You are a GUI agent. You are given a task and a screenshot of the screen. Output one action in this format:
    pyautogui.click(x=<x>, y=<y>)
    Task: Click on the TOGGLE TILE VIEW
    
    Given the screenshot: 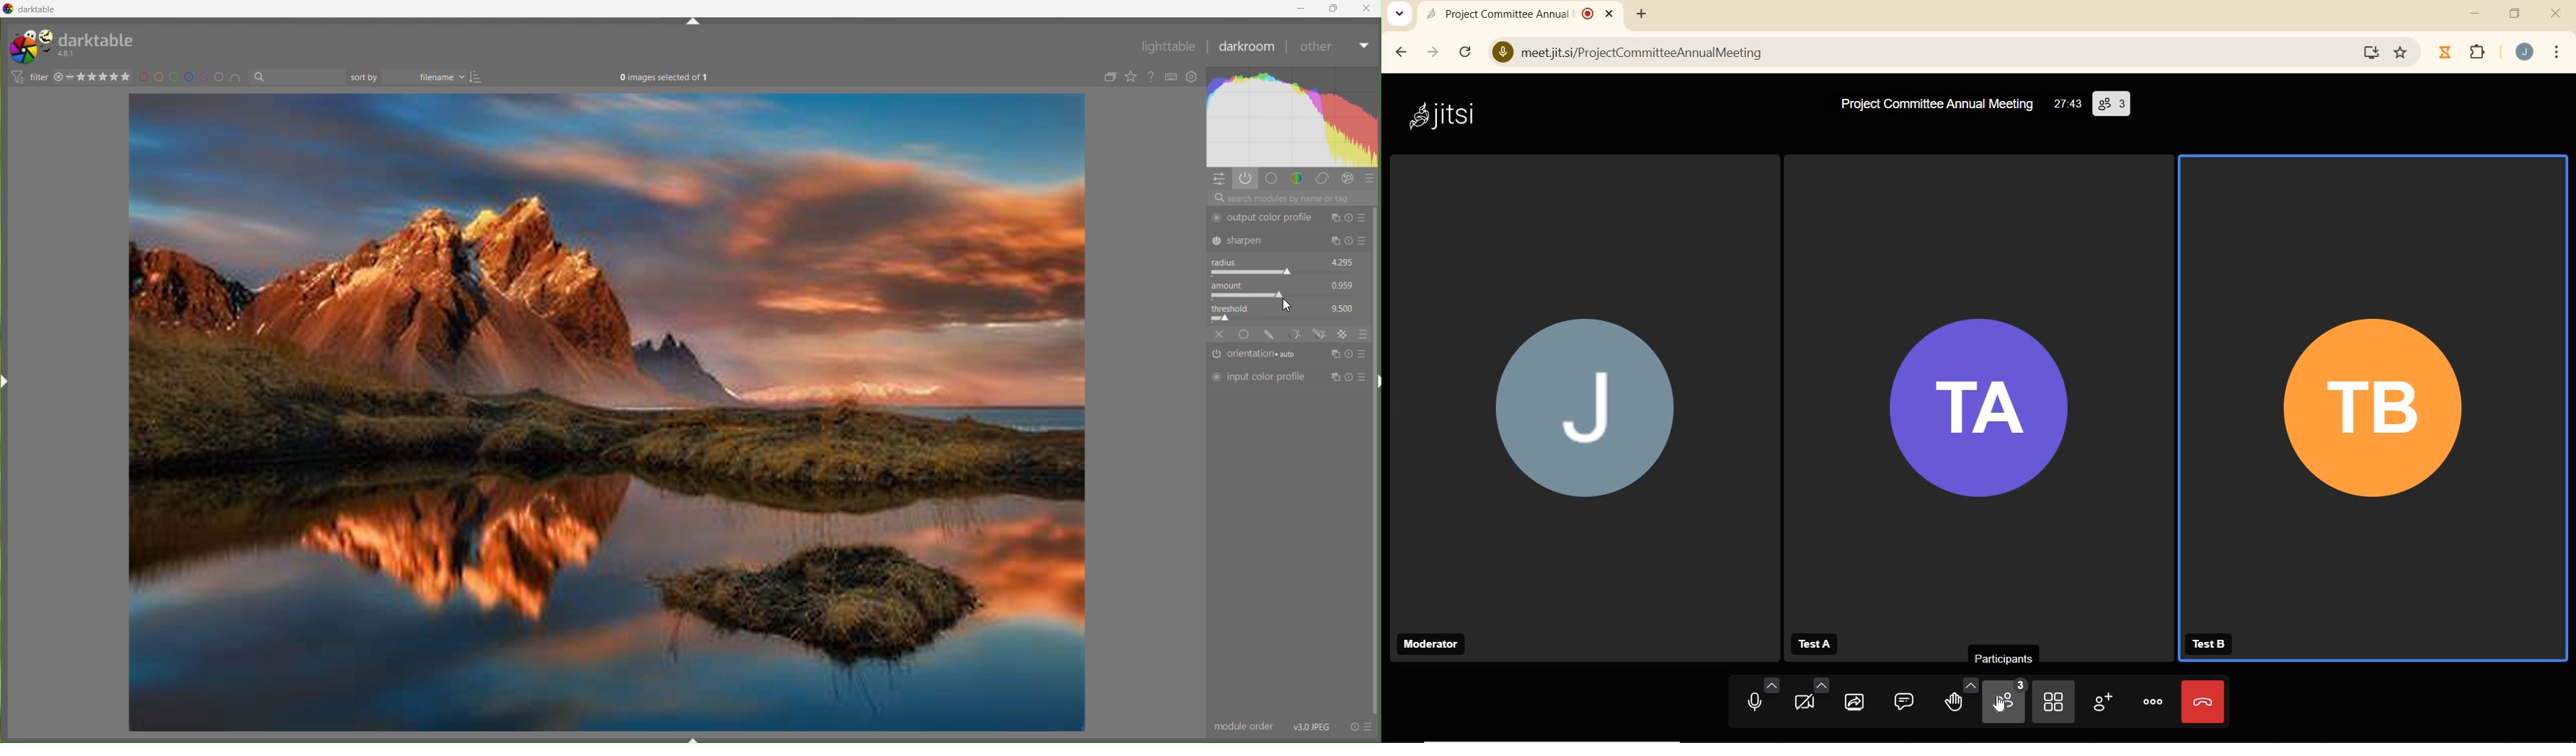 What is the action you would take?
    pyautogui.click(x=2054, y=702)
    